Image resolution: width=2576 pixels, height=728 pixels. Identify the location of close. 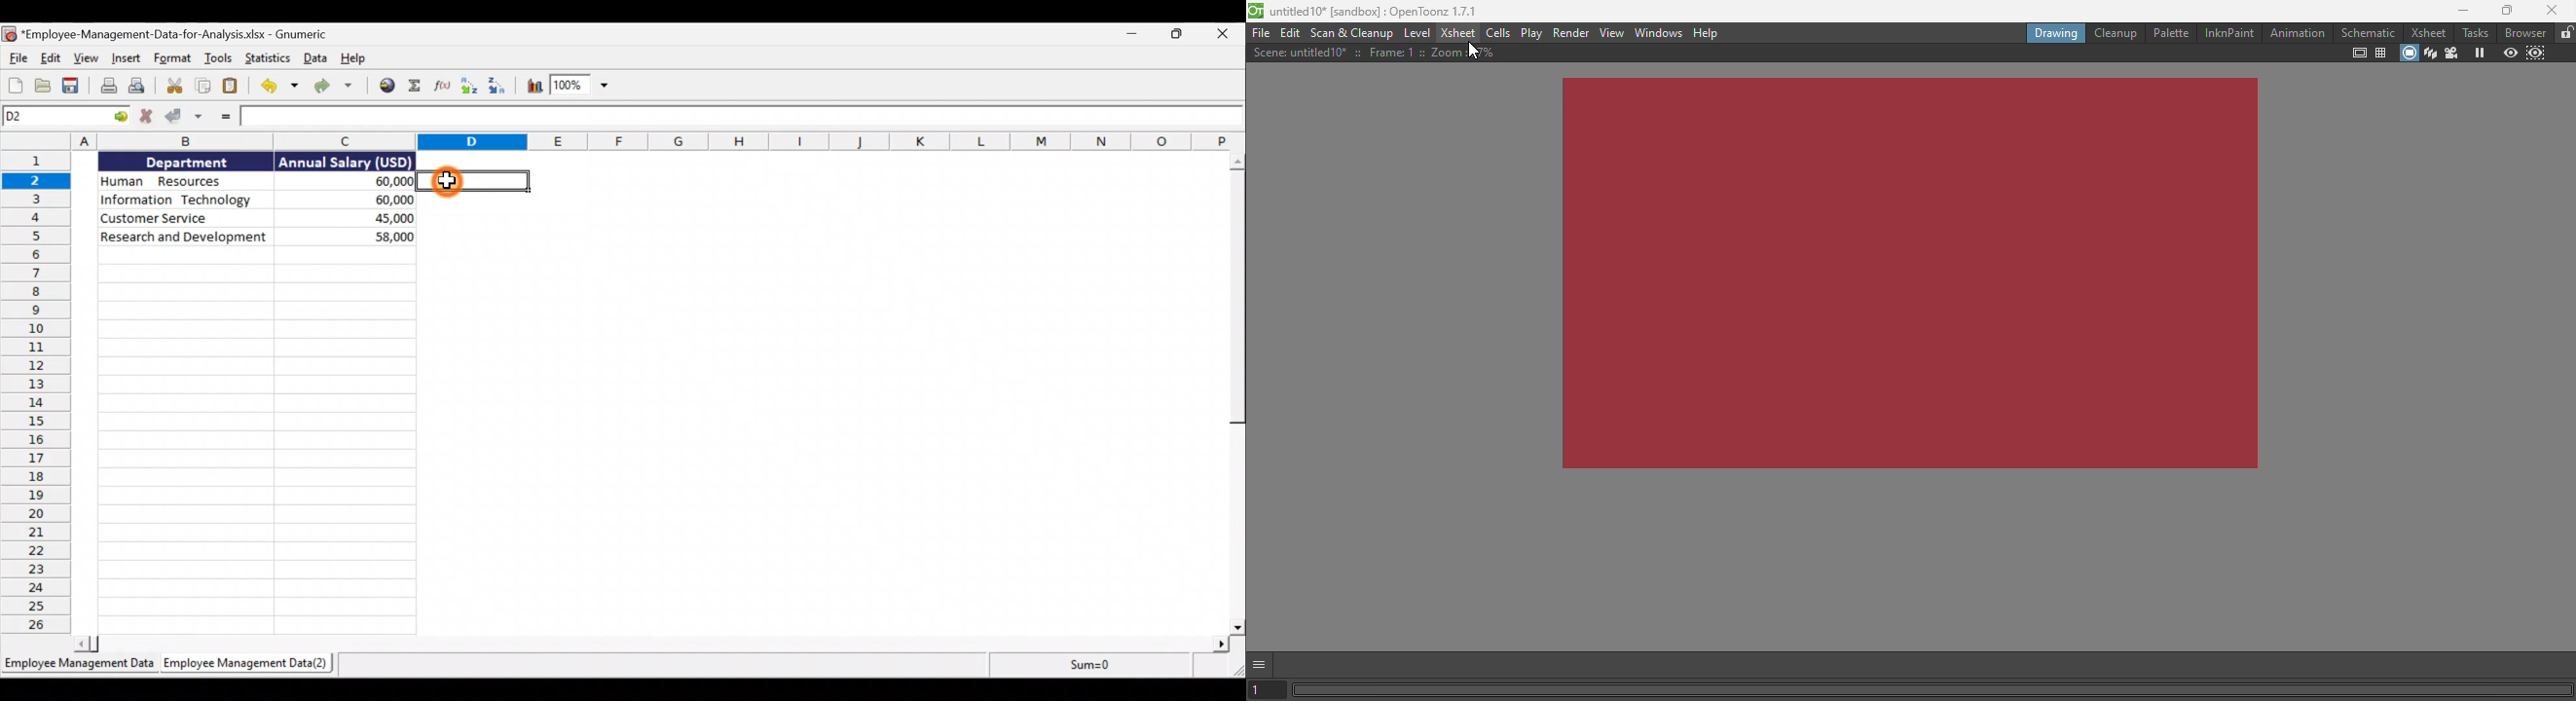
(1224, 39).